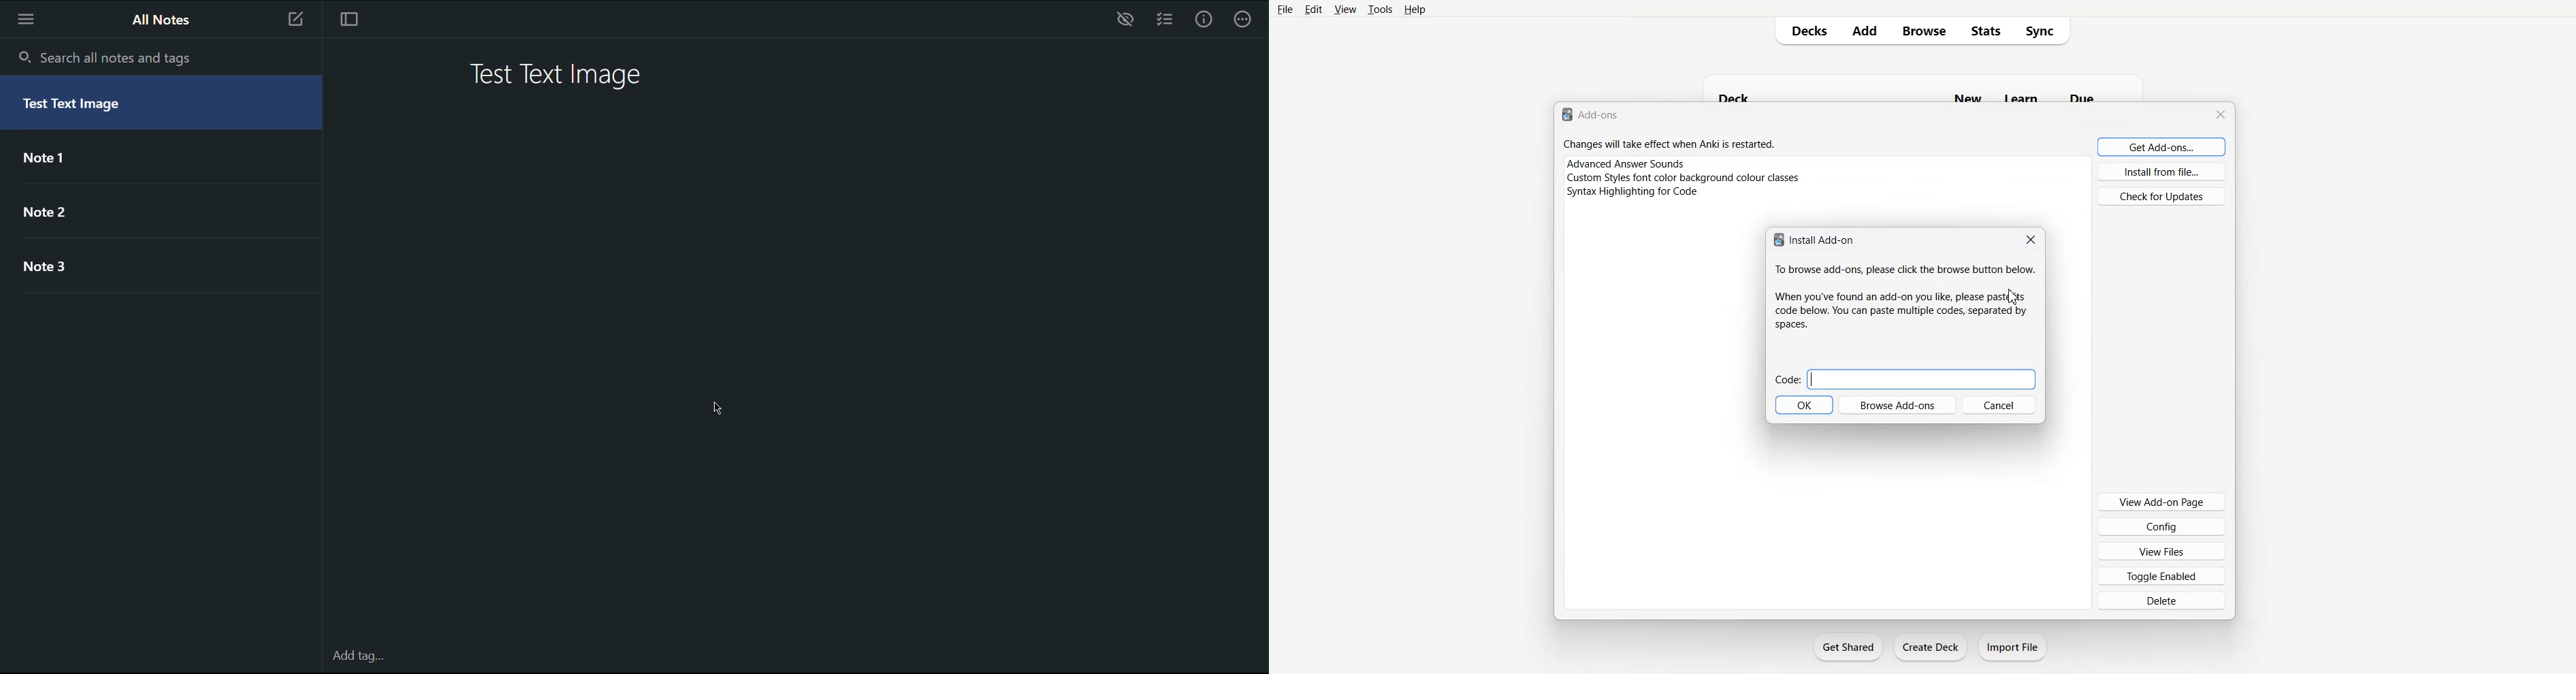 This screenshot has height=700, width=2576. What do you see at coordinates (2018, 97) in the screenshot?
I see `learn` at bounding box center [2018, 97].